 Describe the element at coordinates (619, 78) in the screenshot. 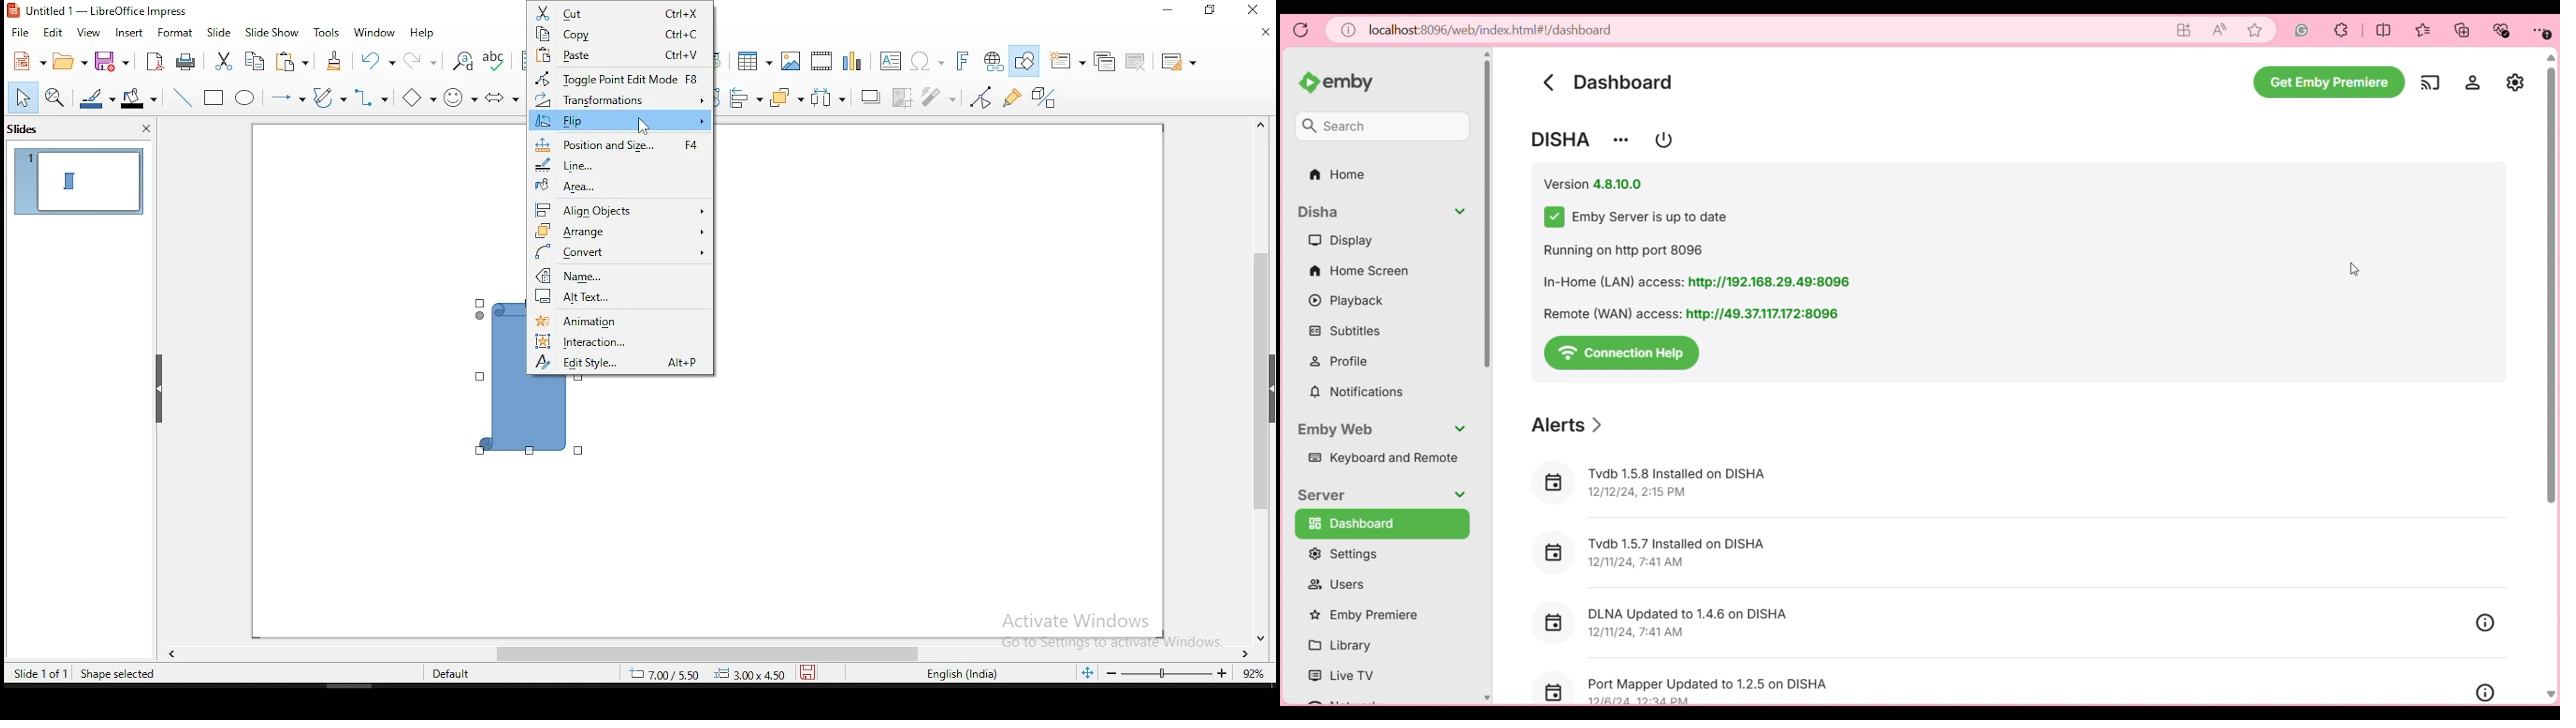

I see `toggle point edit mode` at that location.